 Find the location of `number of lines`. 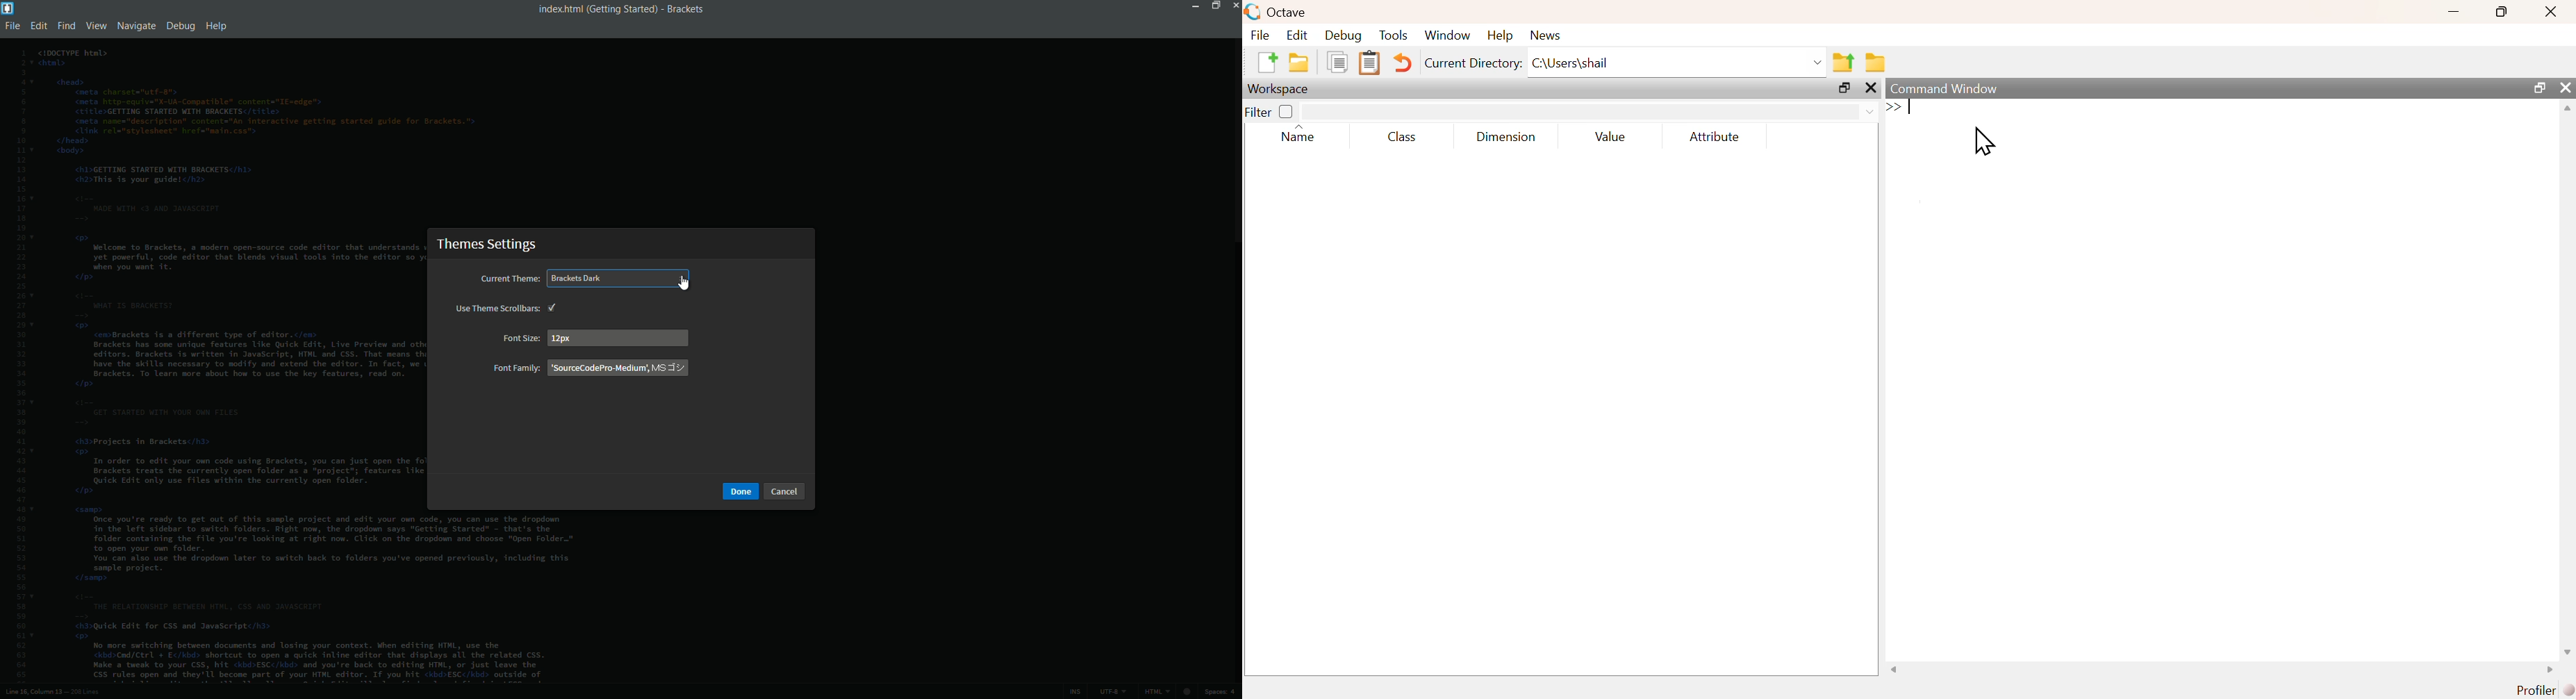

number of lines is located at coordinates (87, 693).